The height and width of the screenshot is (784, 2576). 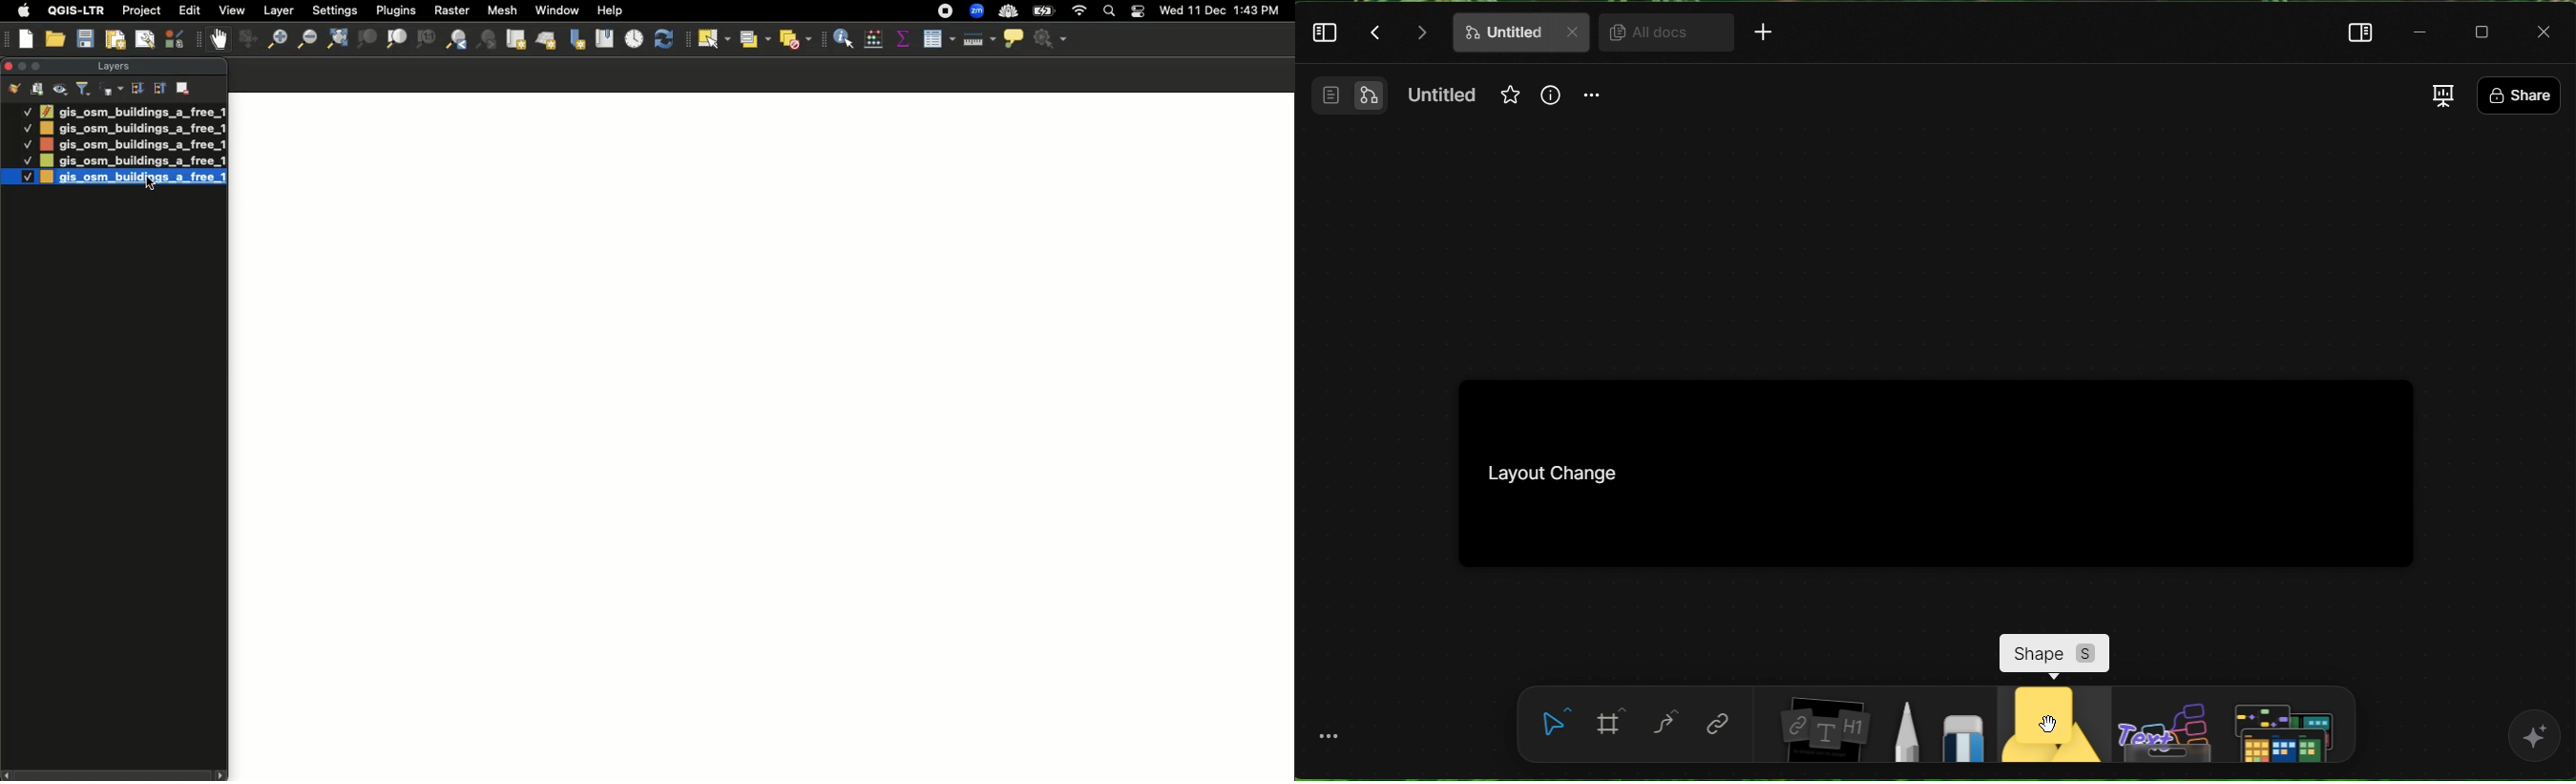 What do you see at coordinates (367, 40) in the screenshot?
I see `Zoom to selection` at bounding box center [367, 40].